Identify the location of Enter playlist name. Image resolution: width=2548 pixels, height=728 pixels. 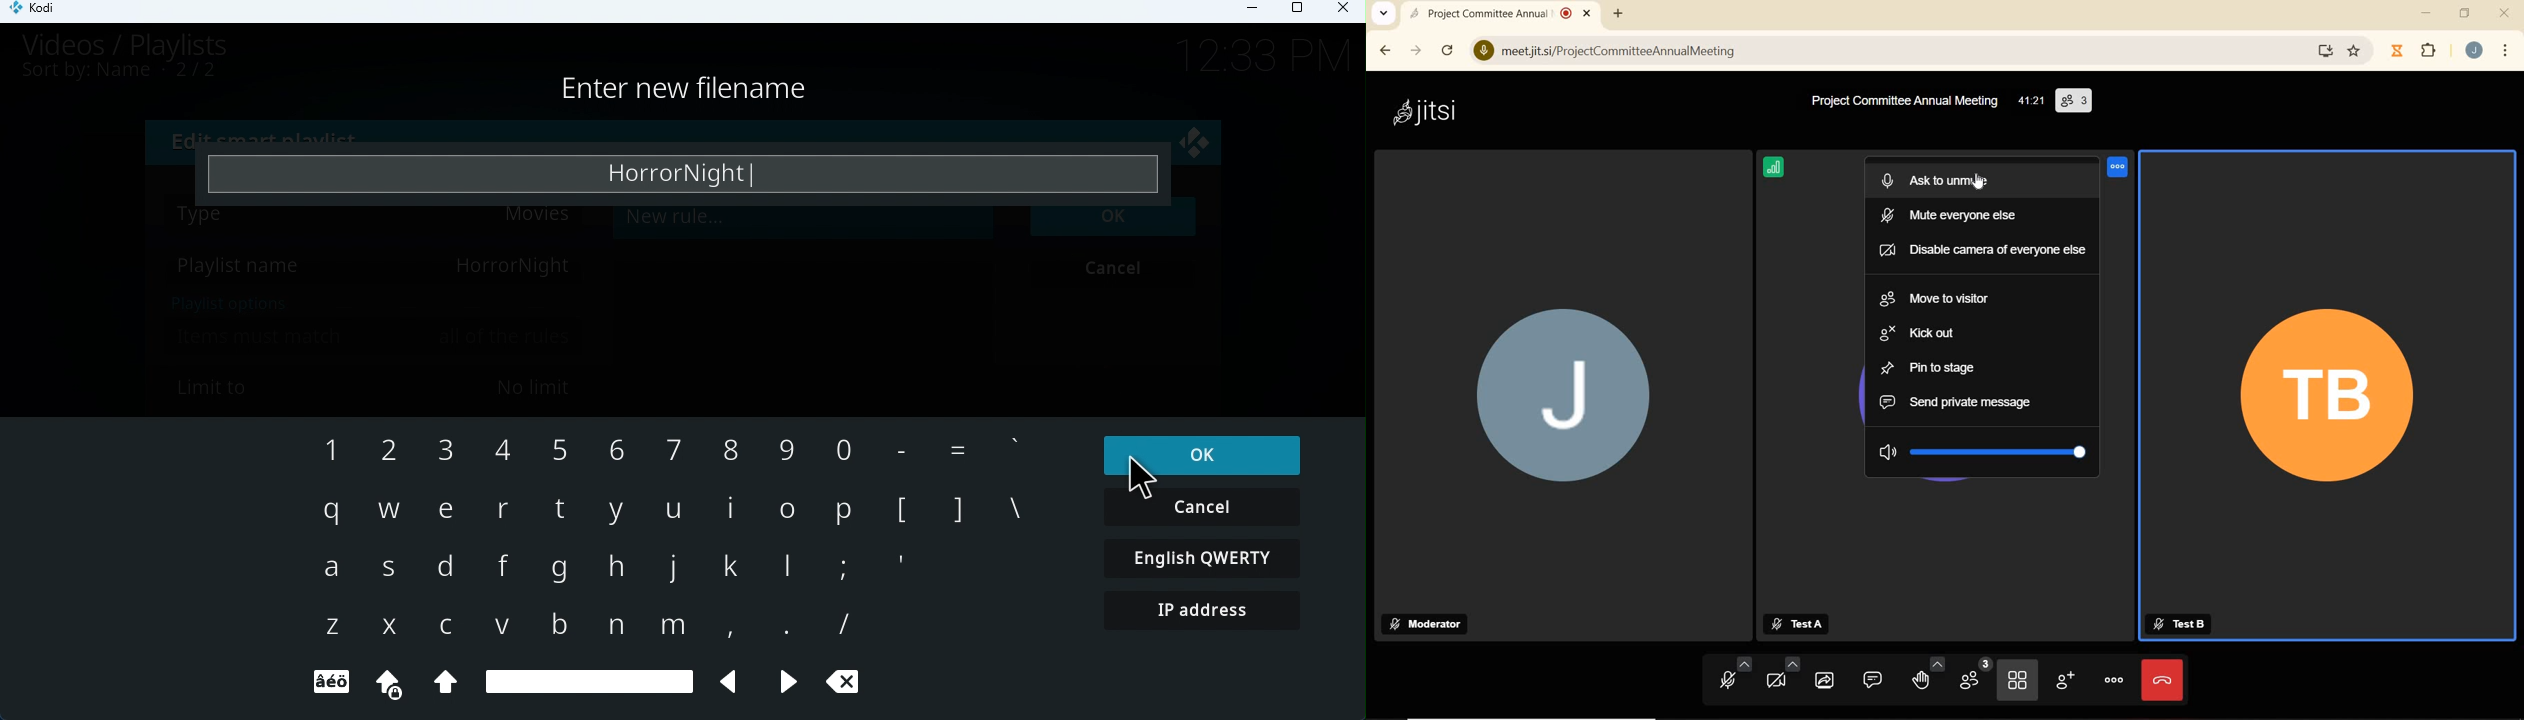
(688, 173).